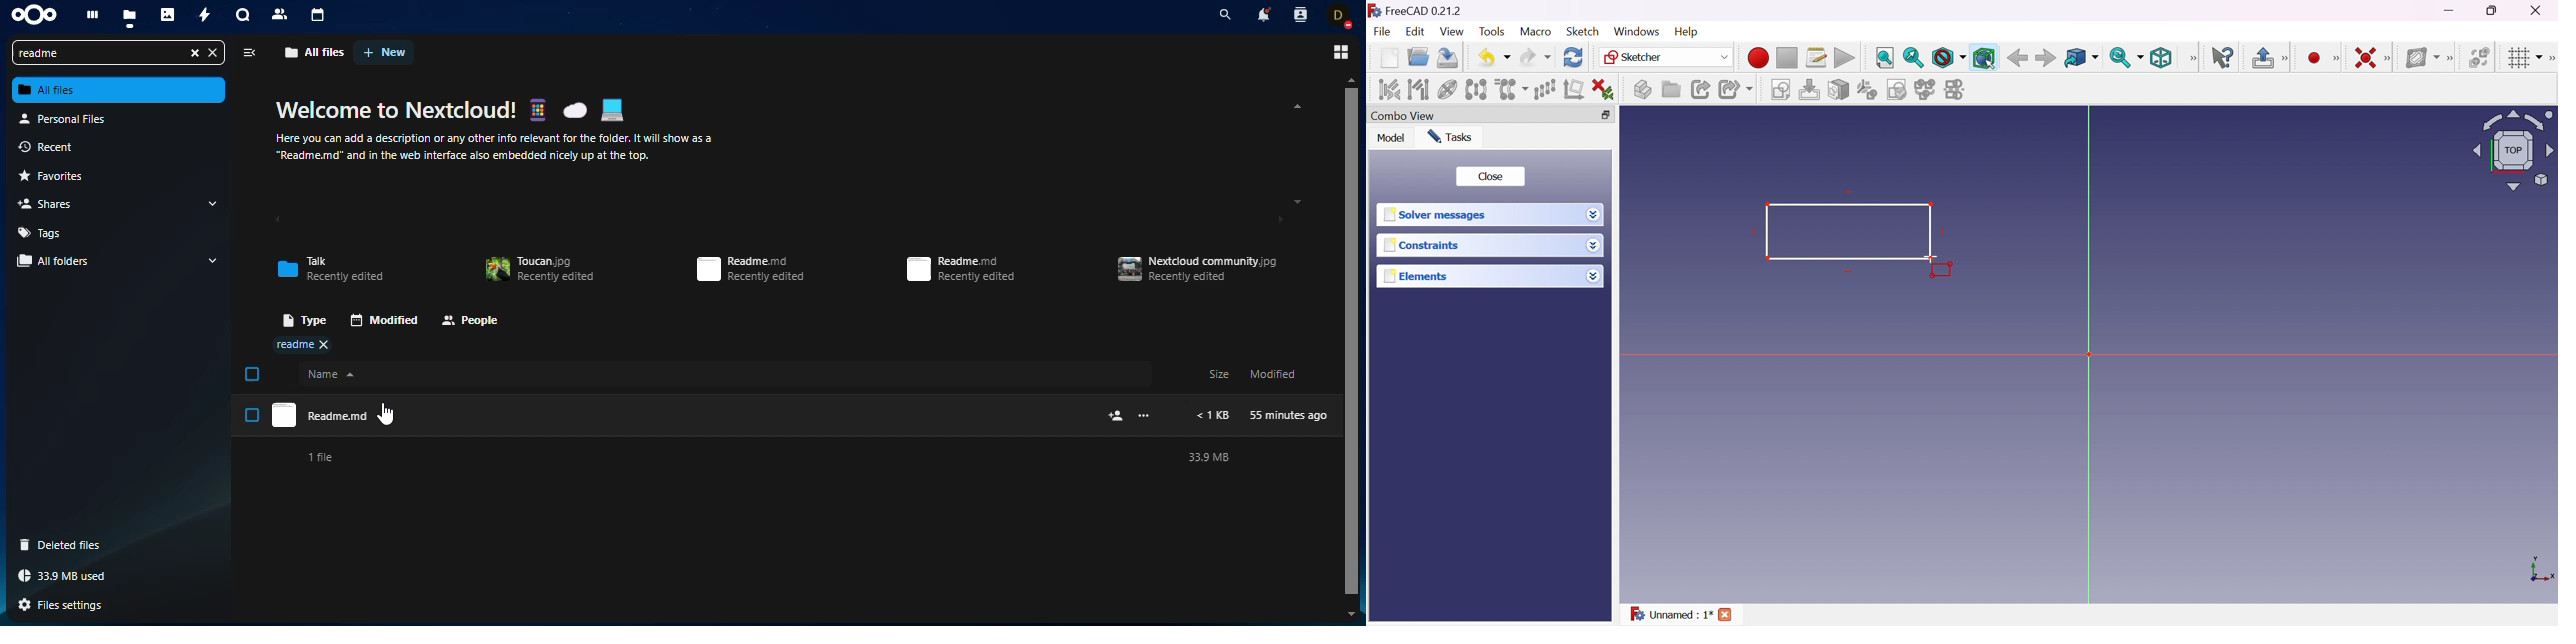  Describe the element at coordinates (1642, 88) in the screenshot. I see `Create part` at that location.